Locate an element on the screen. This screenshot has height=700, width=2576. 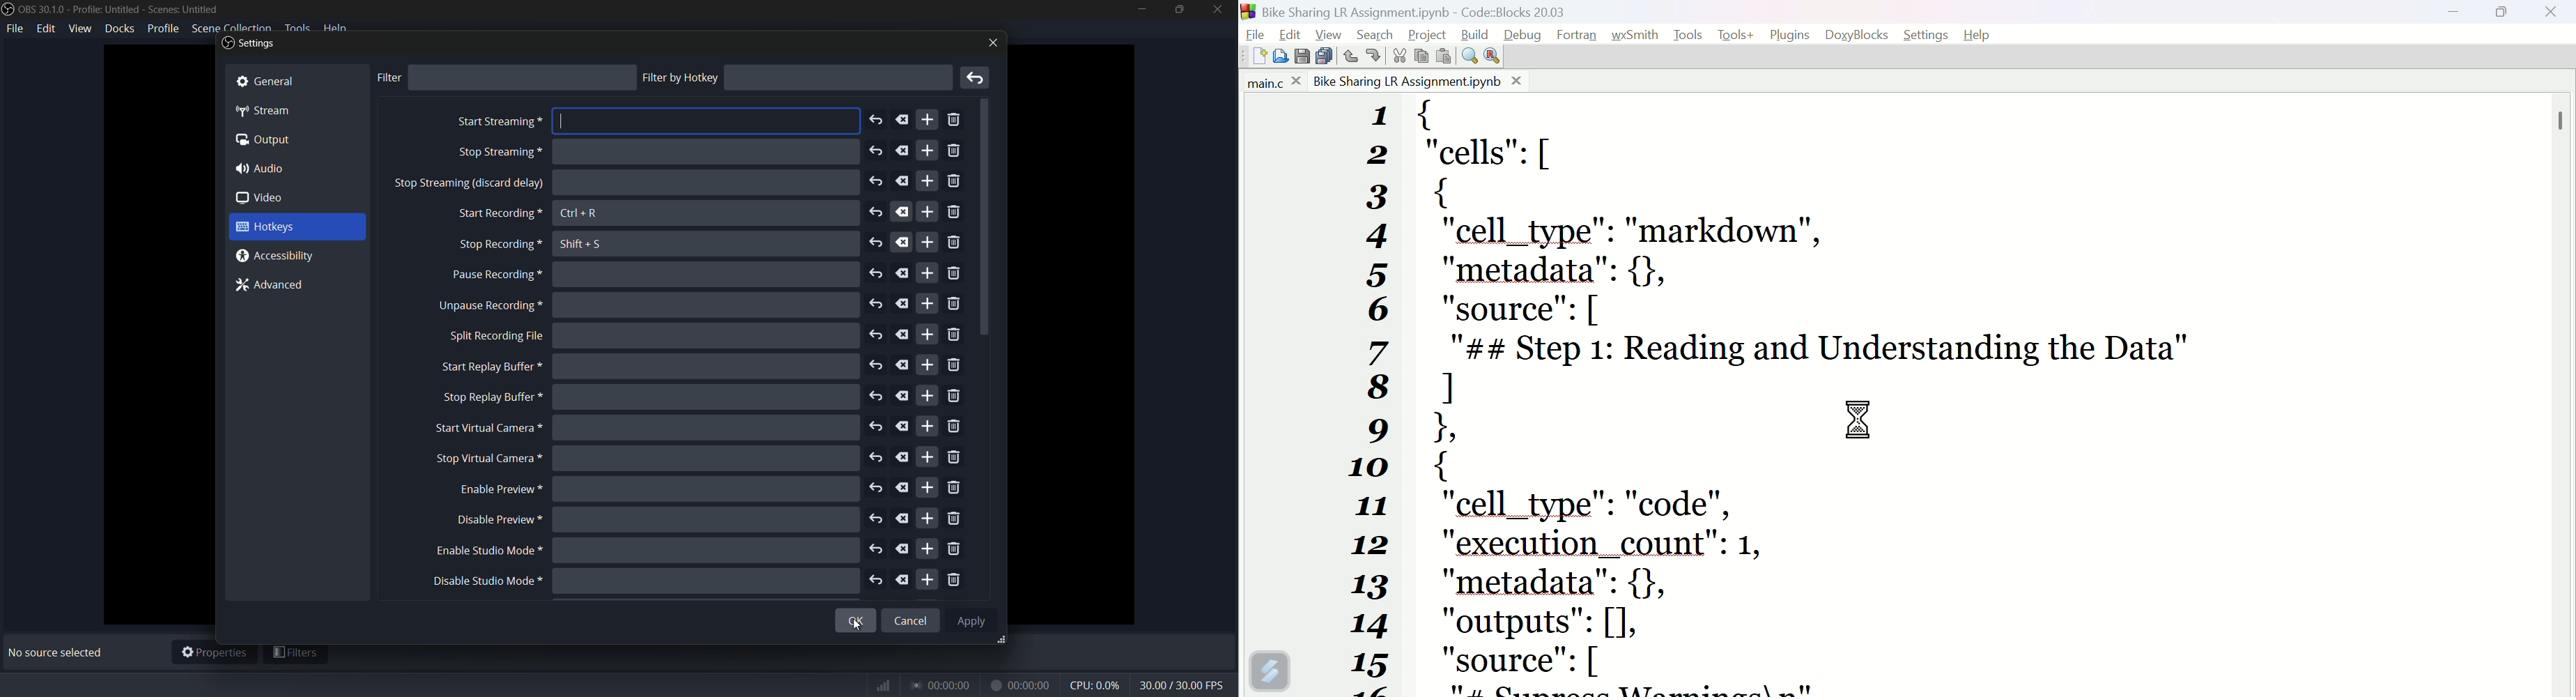
remove is located at coordinates (954, 550).